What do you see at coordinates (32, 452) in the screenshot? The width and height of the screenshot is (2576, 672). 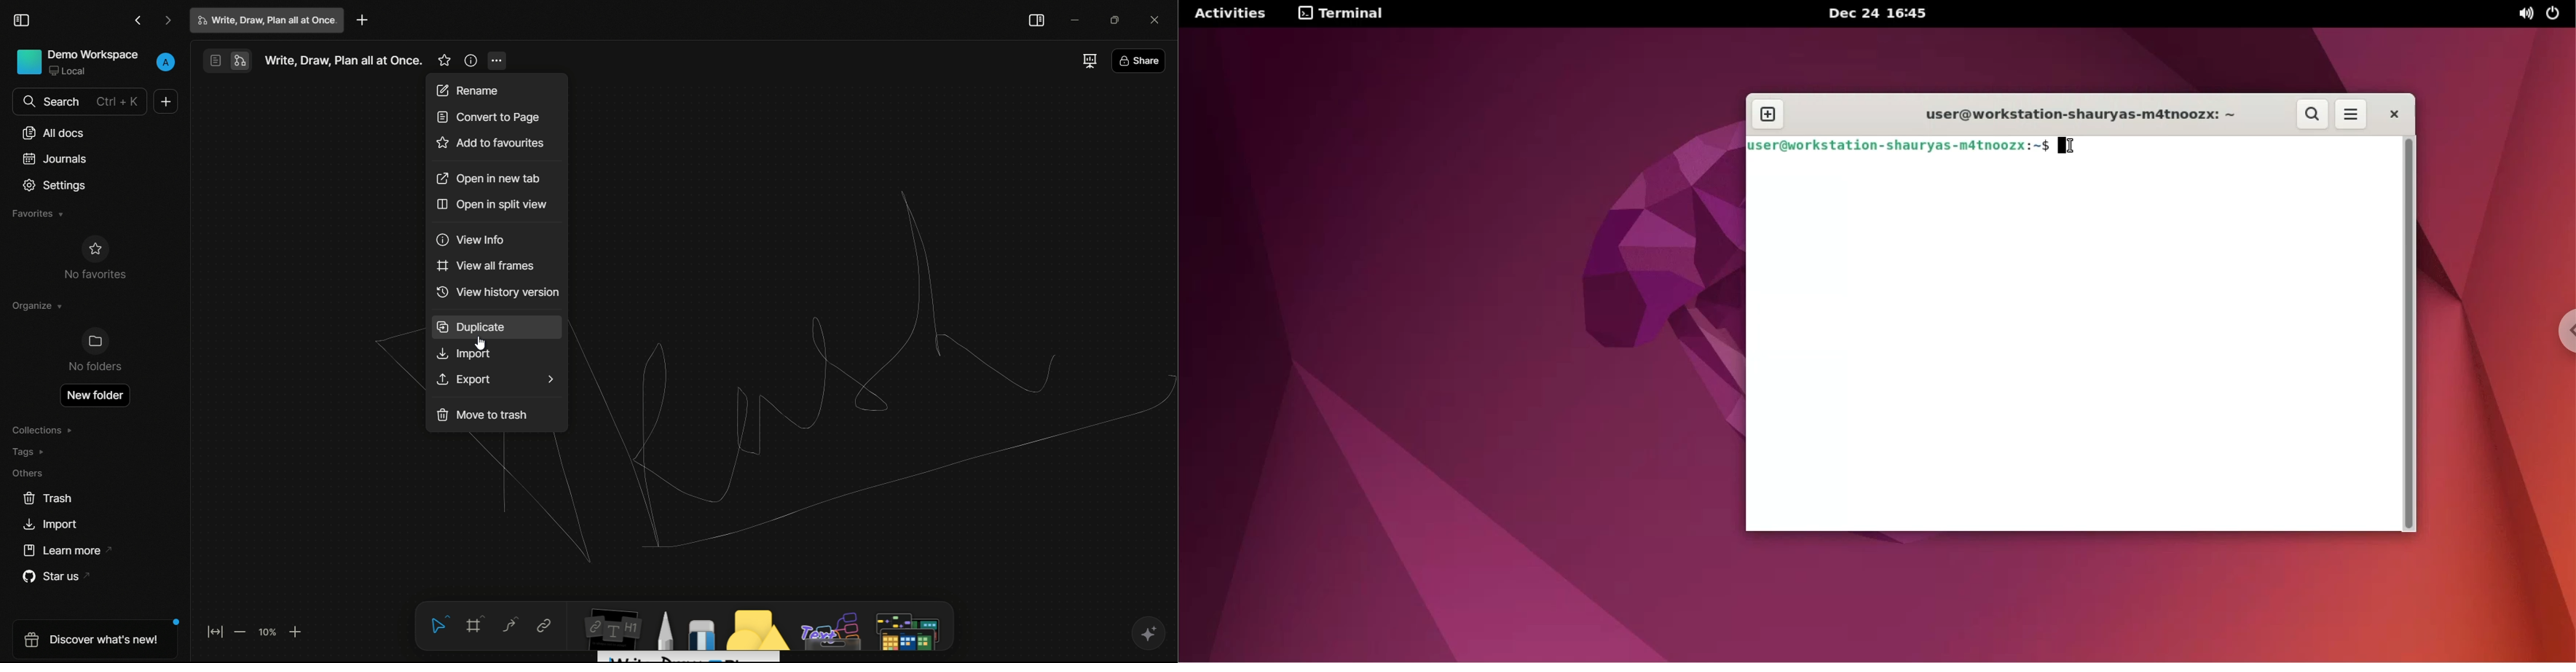 I see `tags` at bounding box center [32, 452].